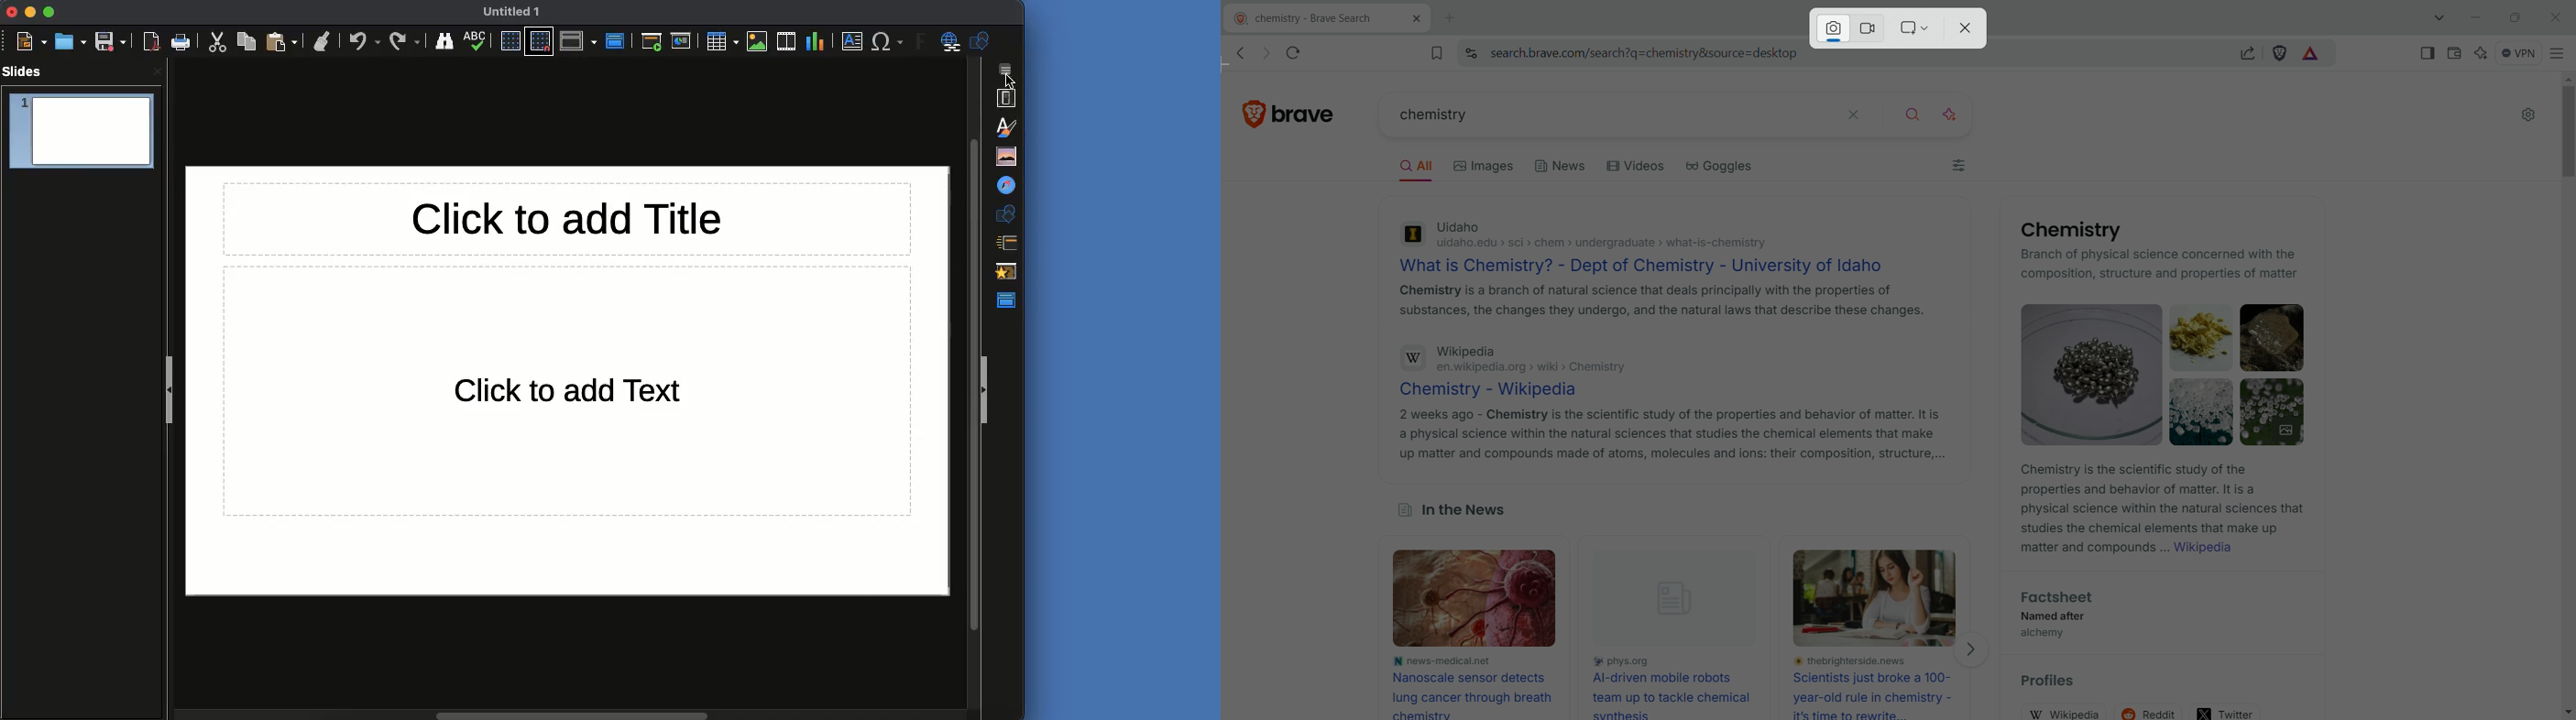  What do you see at coordinates (33, 41) in the screenshot?
I see `New` at bounding box center [33, 41].